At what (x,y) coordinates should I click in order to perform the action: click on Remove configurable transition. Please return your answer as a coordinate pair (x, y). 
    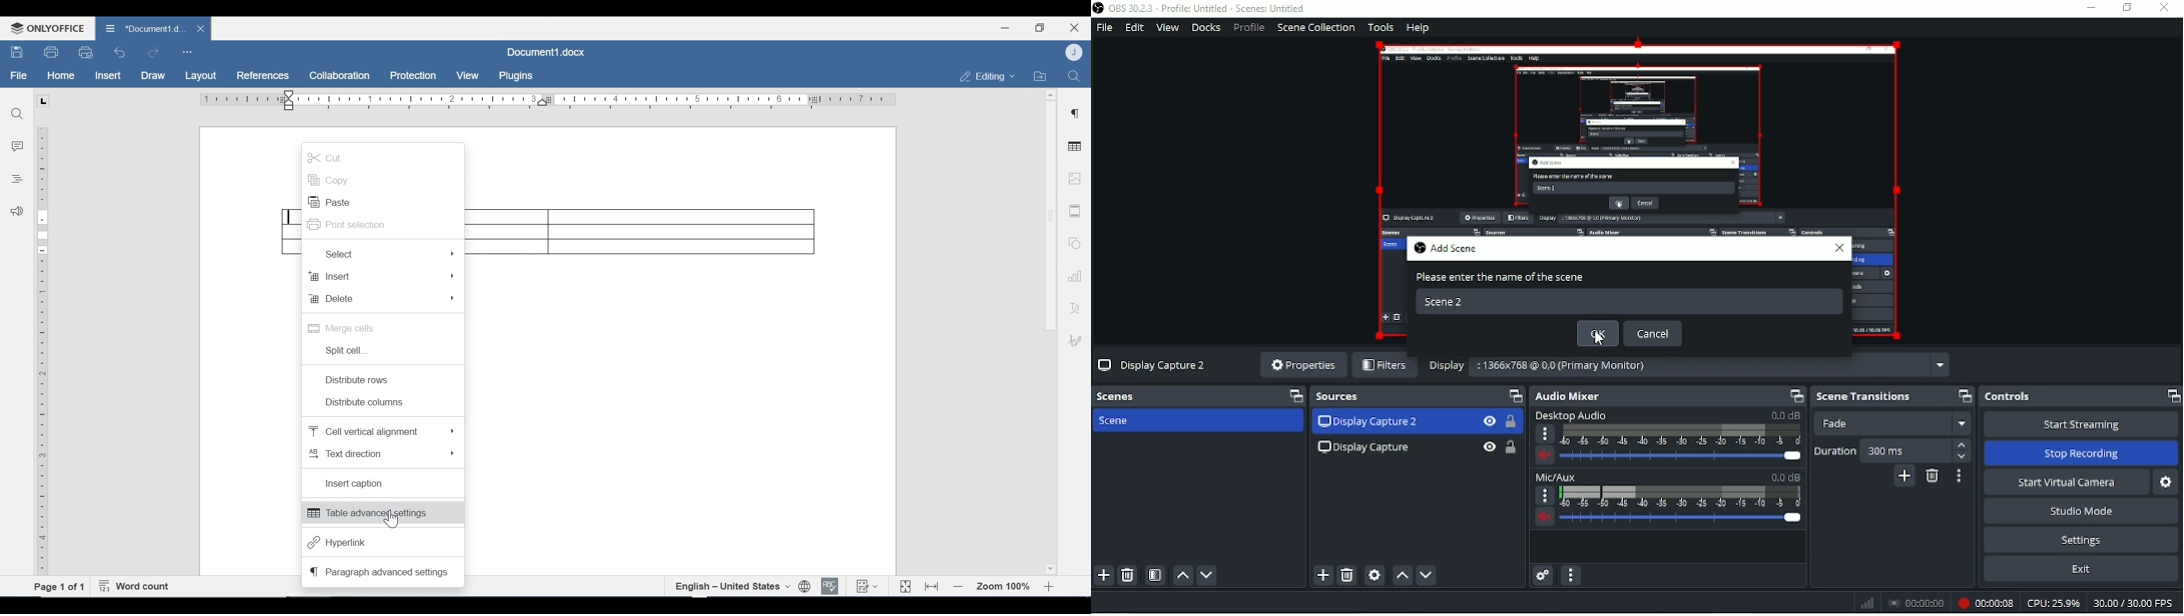
    Looking at the image, I should click on (1934, 477).